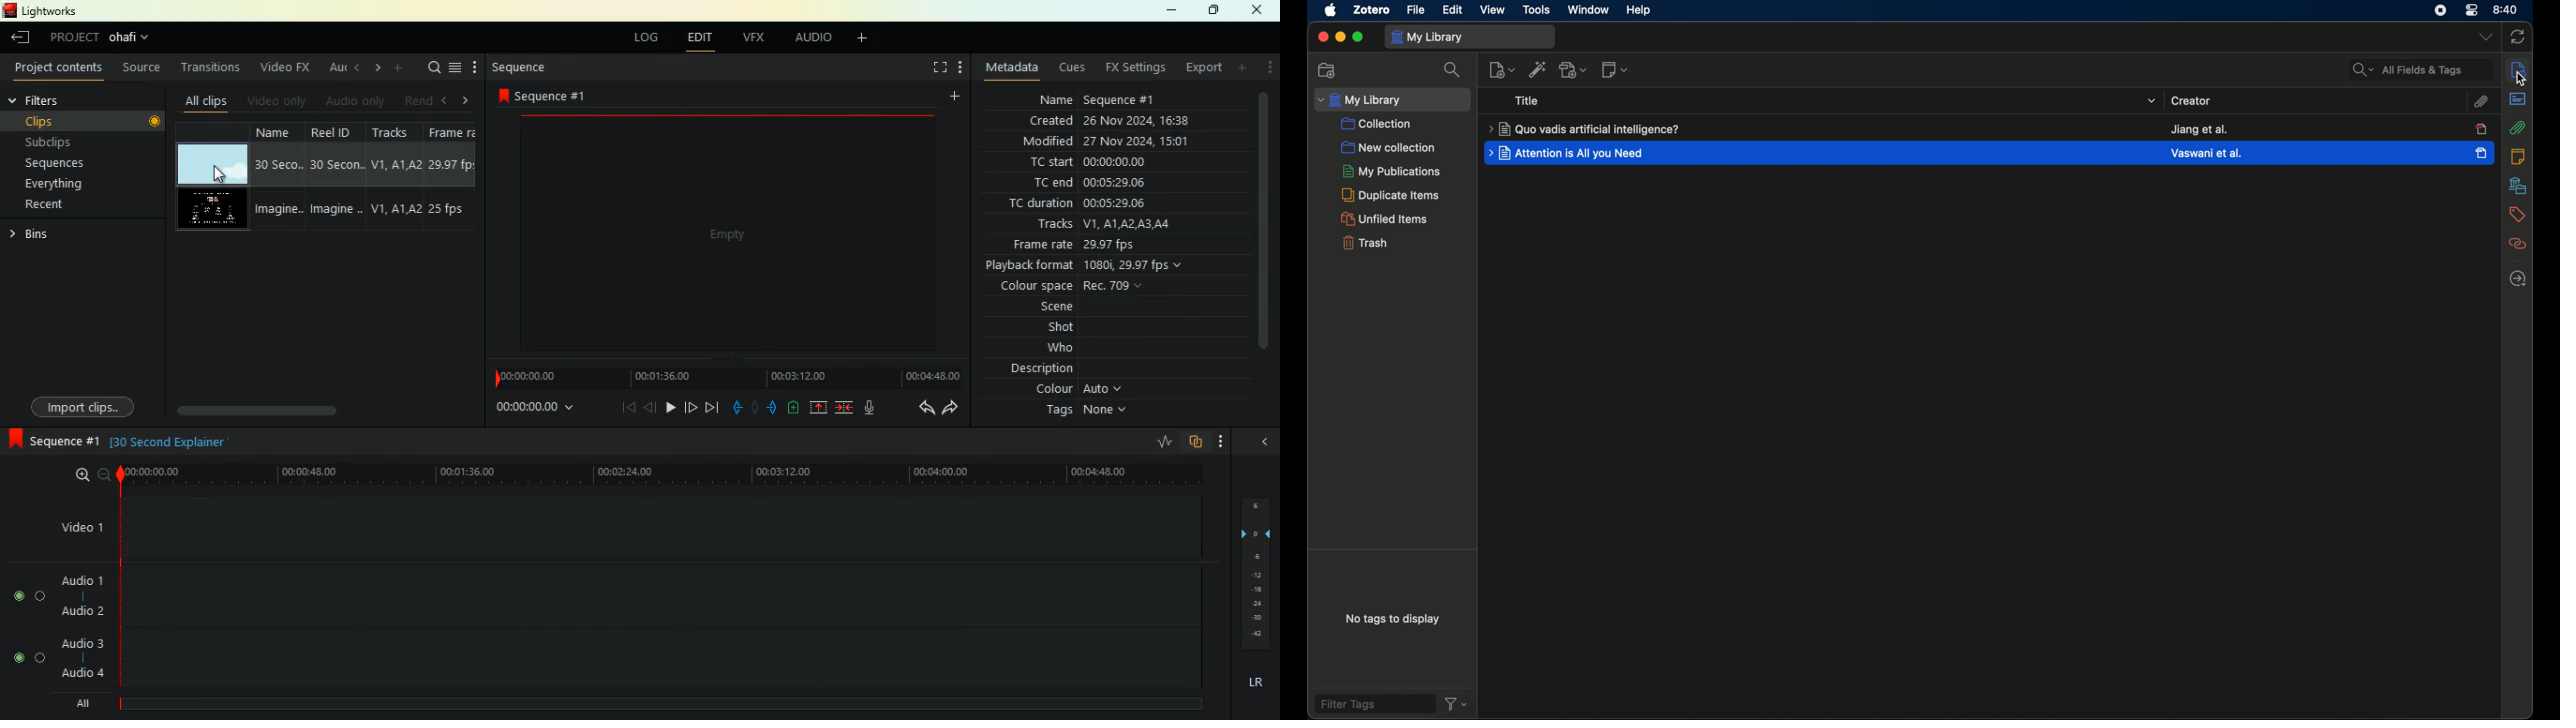 The width and height of the screenshot is (2576, 728). Describe the element at coordinates (53, 102) in the screenshot. I see `filters` at that location.